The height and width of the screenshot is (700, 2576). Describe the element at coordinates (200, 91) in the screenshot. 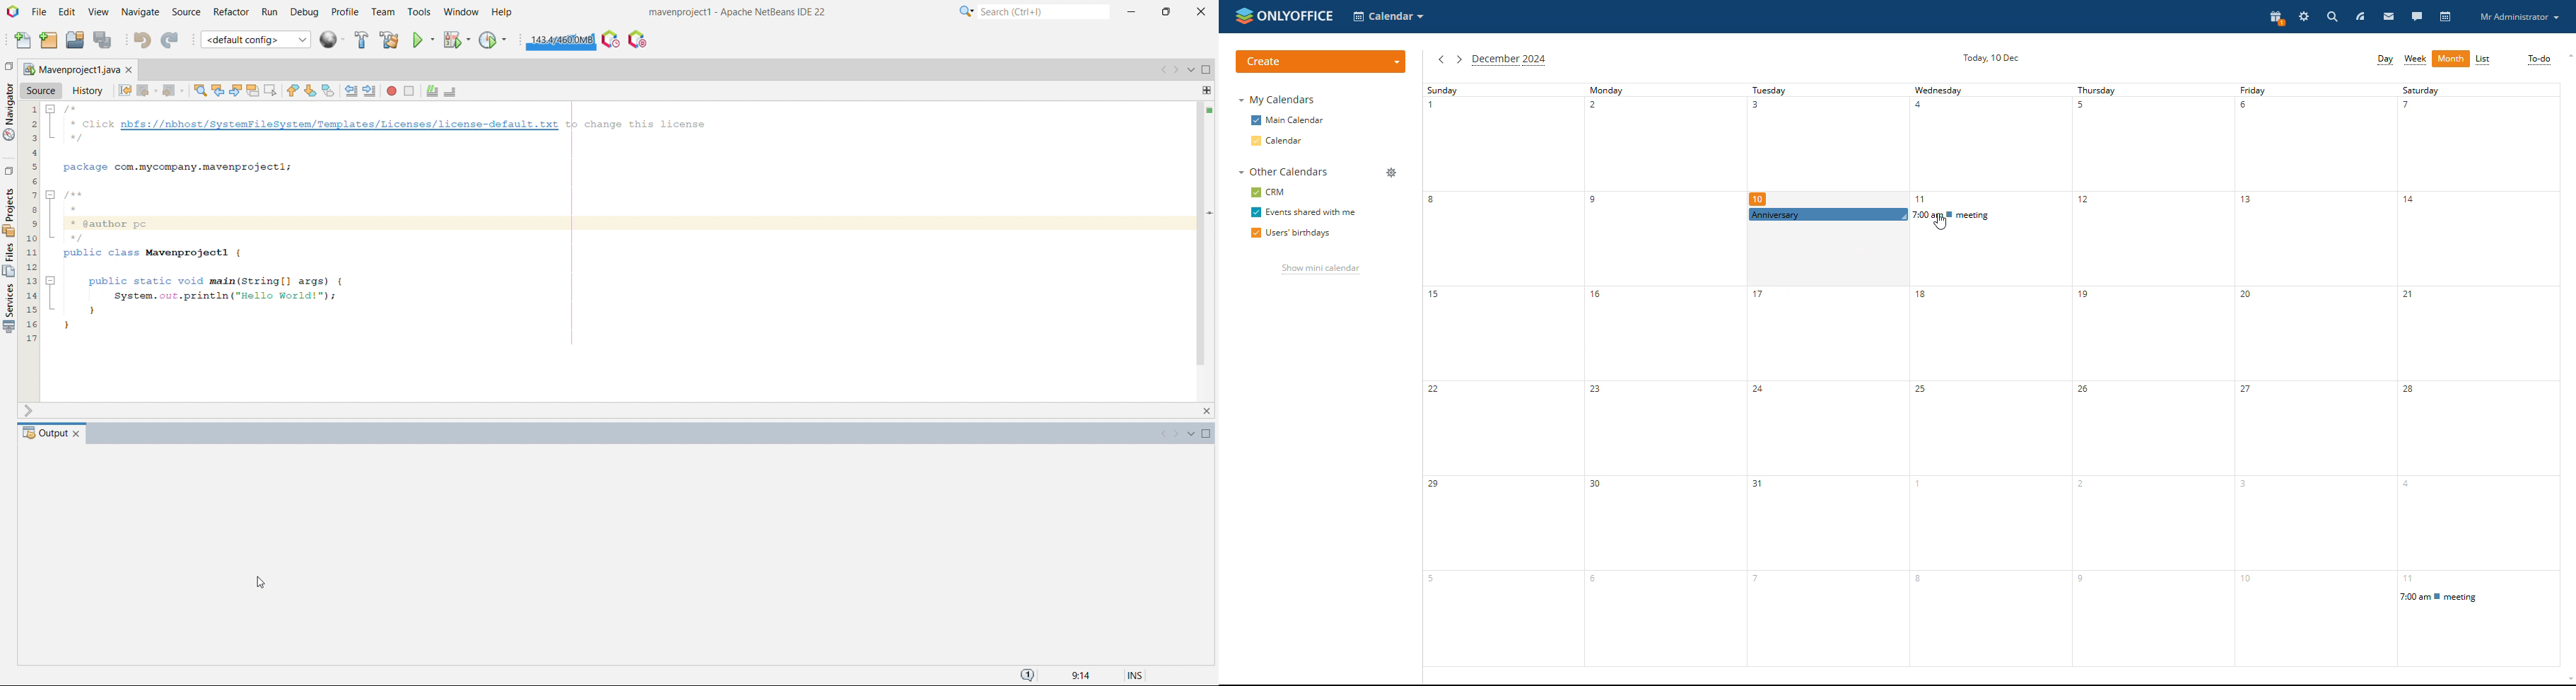

I see `find selection` at that location.